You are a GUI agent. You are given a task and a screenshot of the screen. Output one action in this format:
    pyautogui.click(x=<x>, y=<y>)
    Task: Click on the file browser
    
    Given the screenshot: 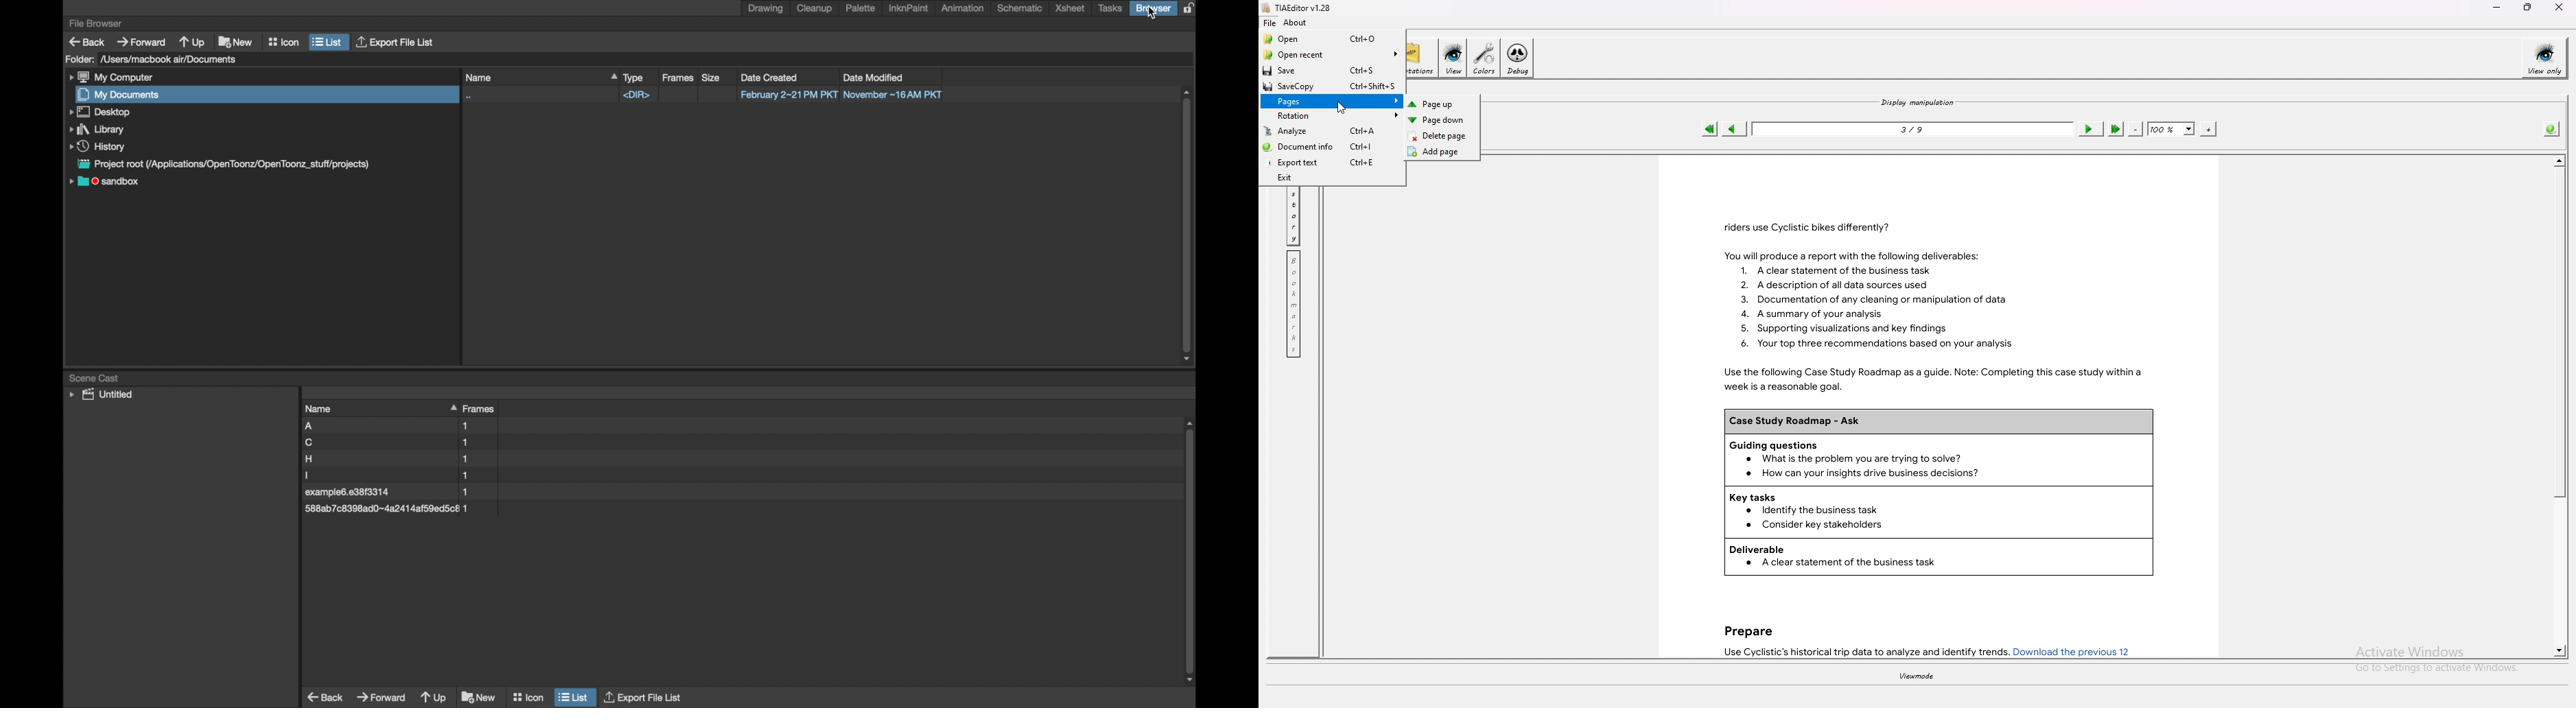 What is the action you would take?
    pyautogui.click(x=96, y=23)
    